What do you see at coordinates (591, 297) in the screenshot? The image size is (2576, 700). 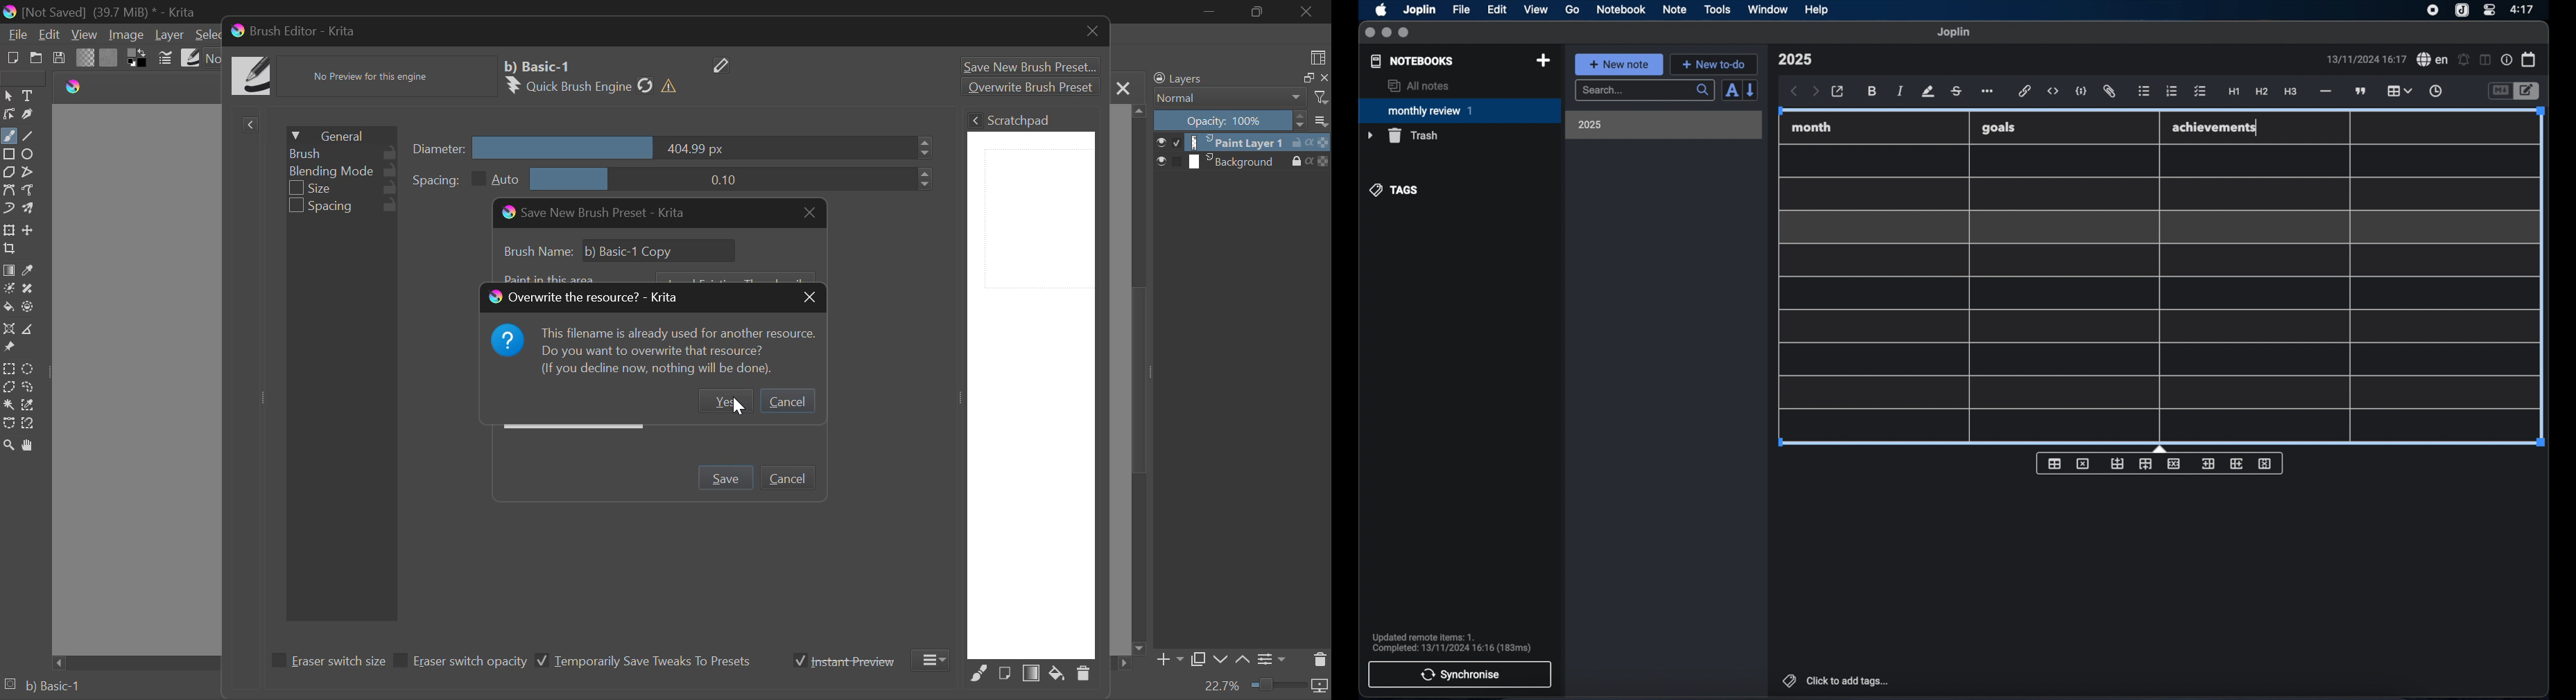 I see `Overwrite the resource?-Krita` at bounding box center [591, 297].